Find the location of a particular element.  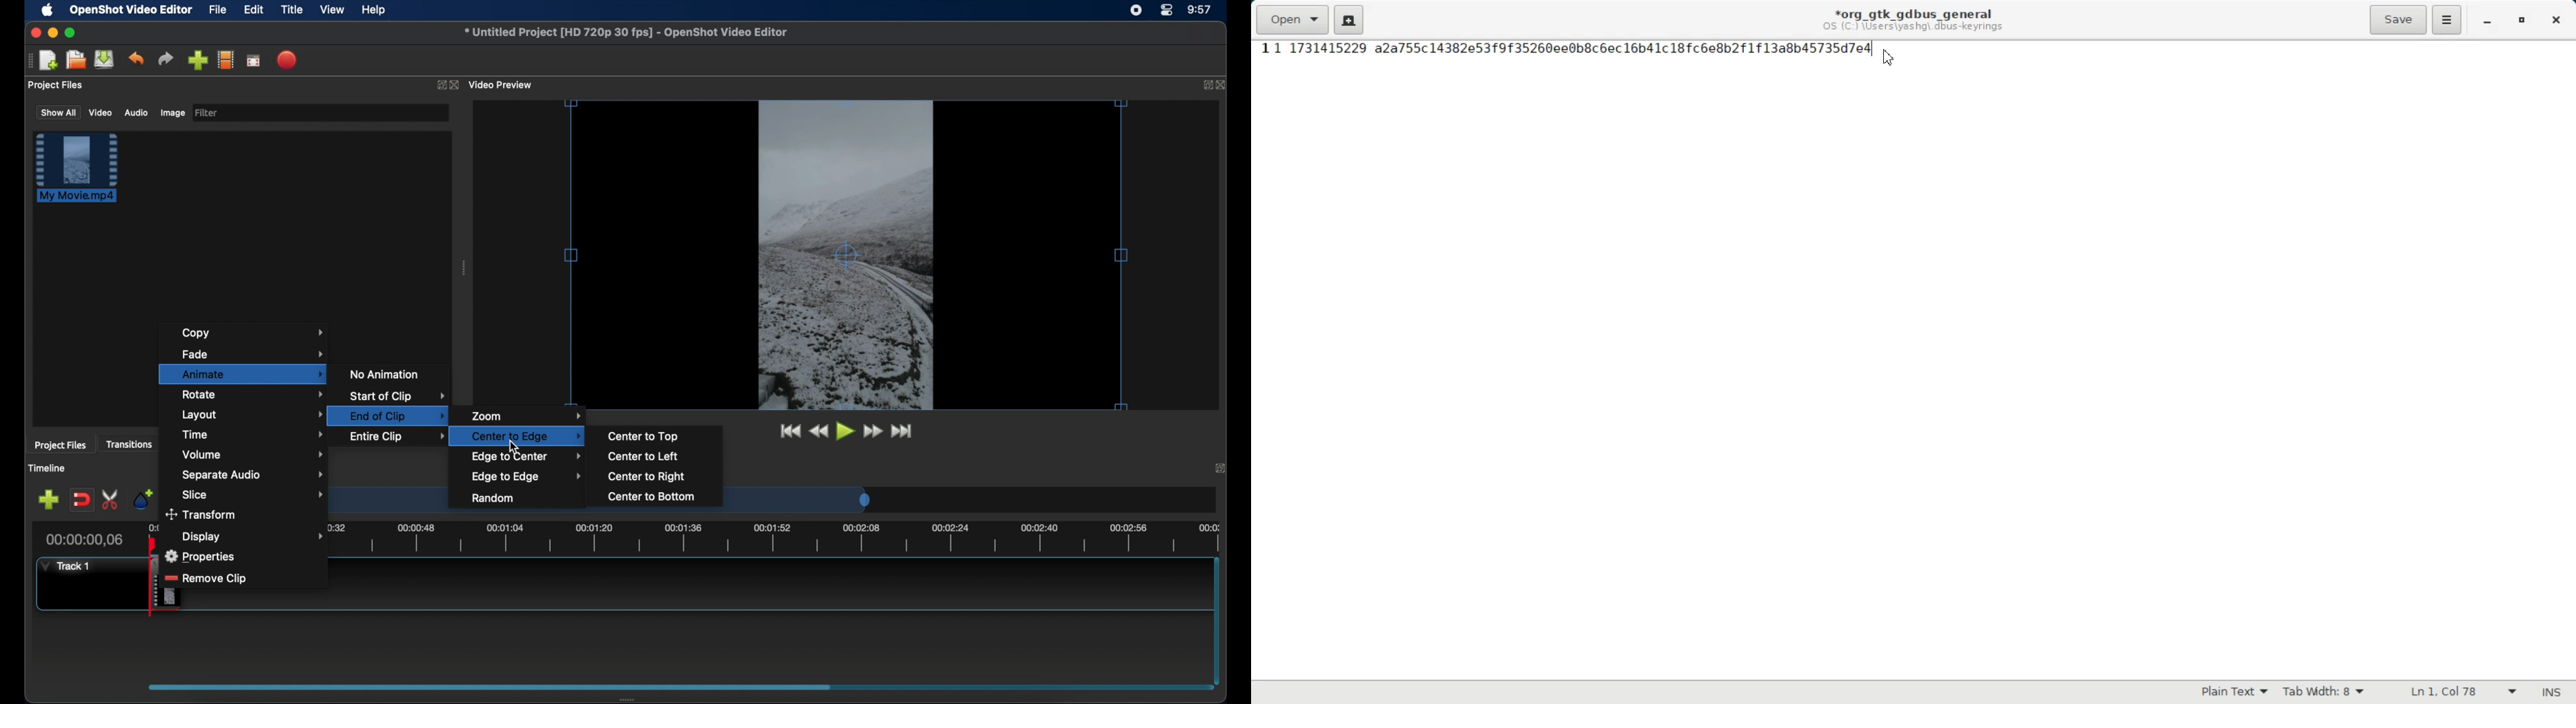

edge to edge menu is located at coordinates (527, 477).